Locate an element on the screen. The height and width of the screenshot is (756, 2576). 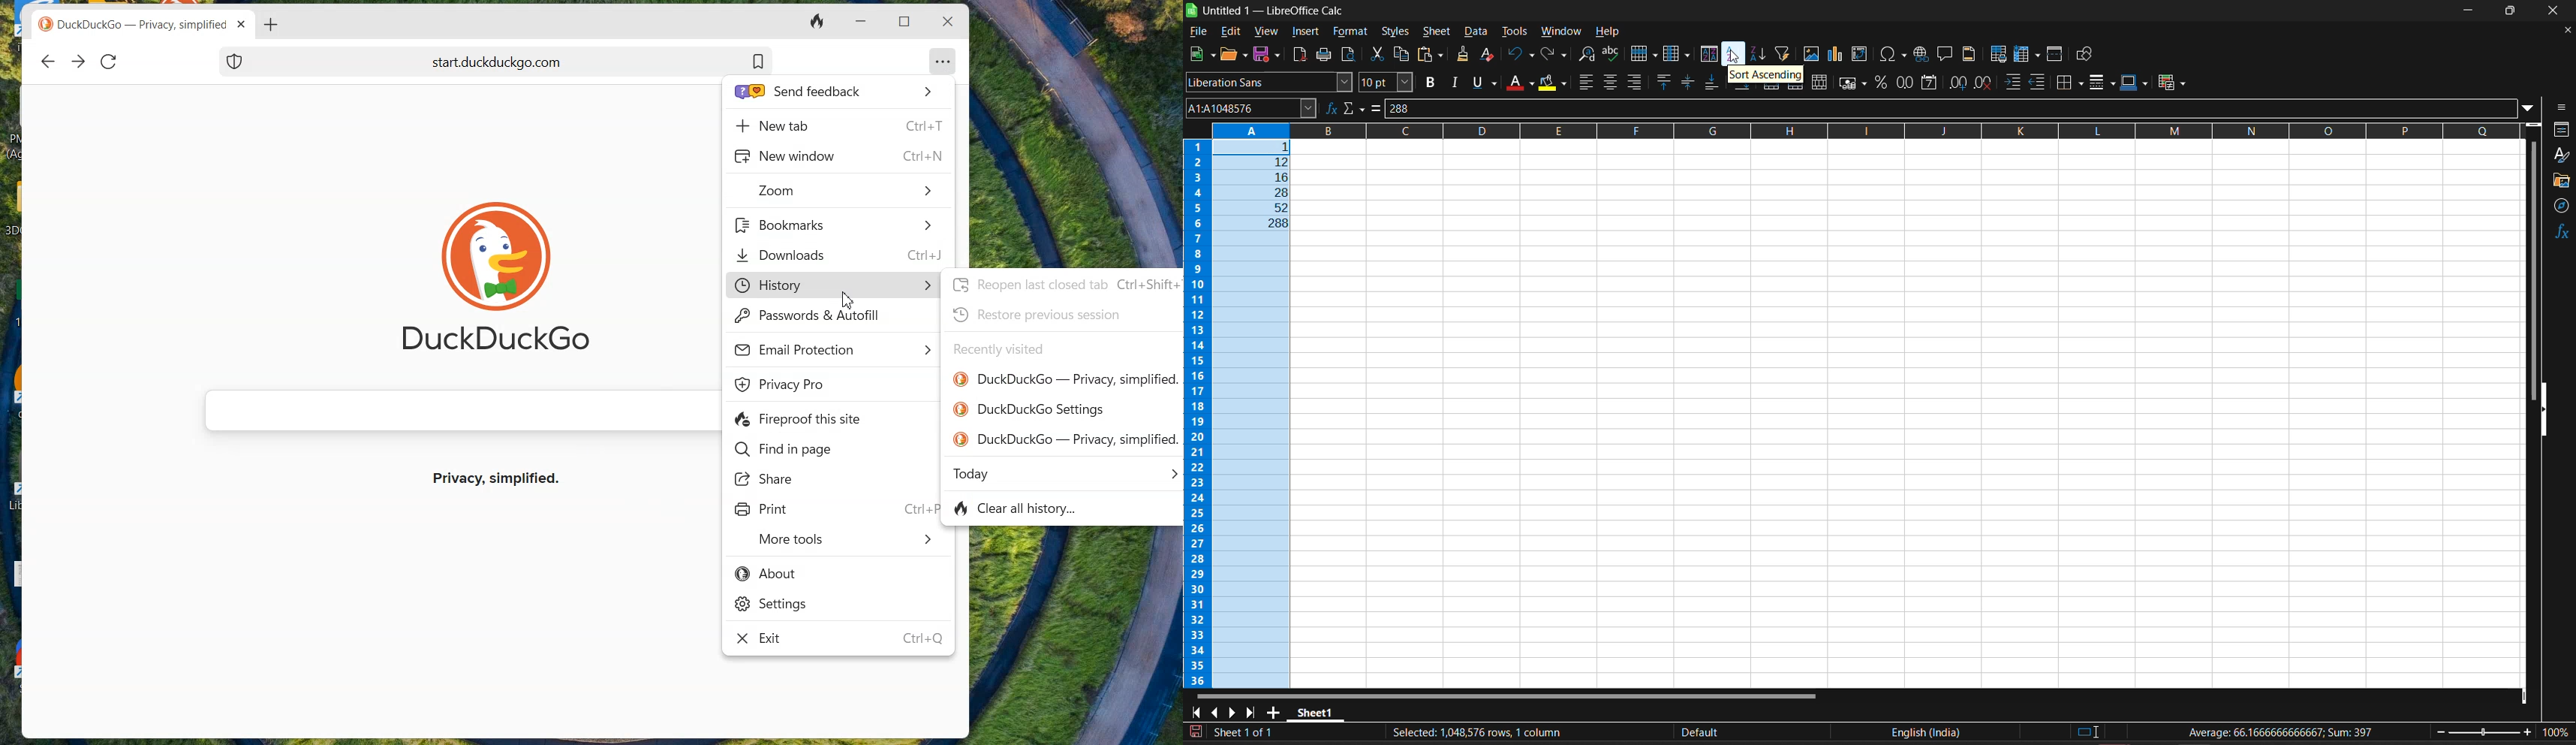
zoom factor is located at coordinates (2559, 735).